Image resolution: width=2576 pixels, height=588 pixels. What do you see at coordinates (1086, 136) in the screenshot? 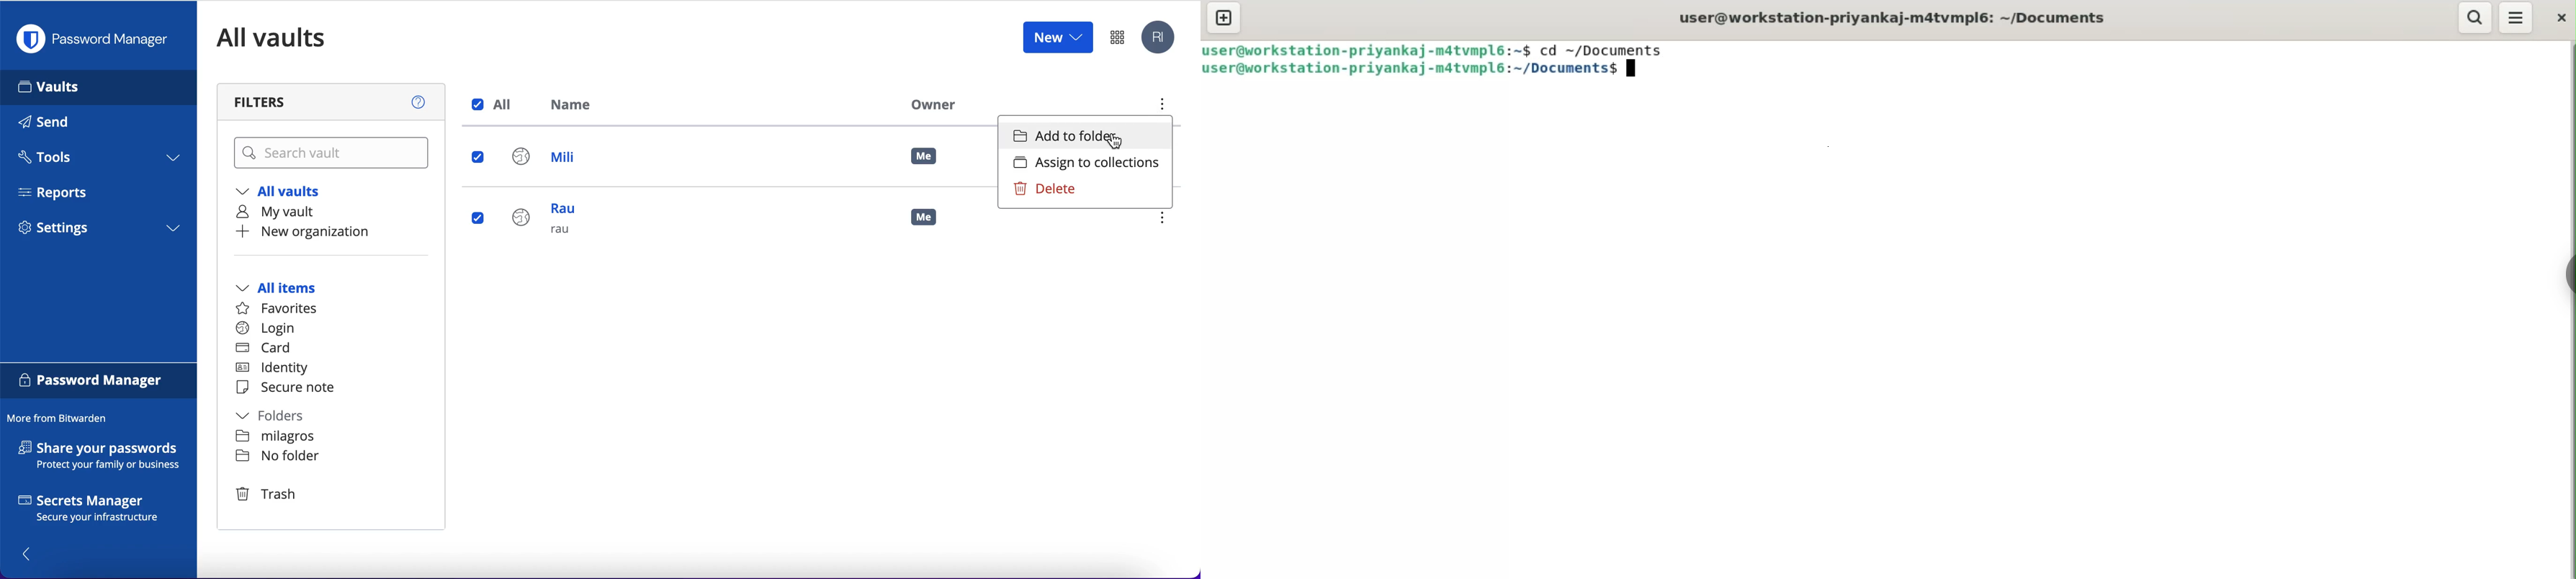
I see `add to folder` at bounding box center [1086, 136].